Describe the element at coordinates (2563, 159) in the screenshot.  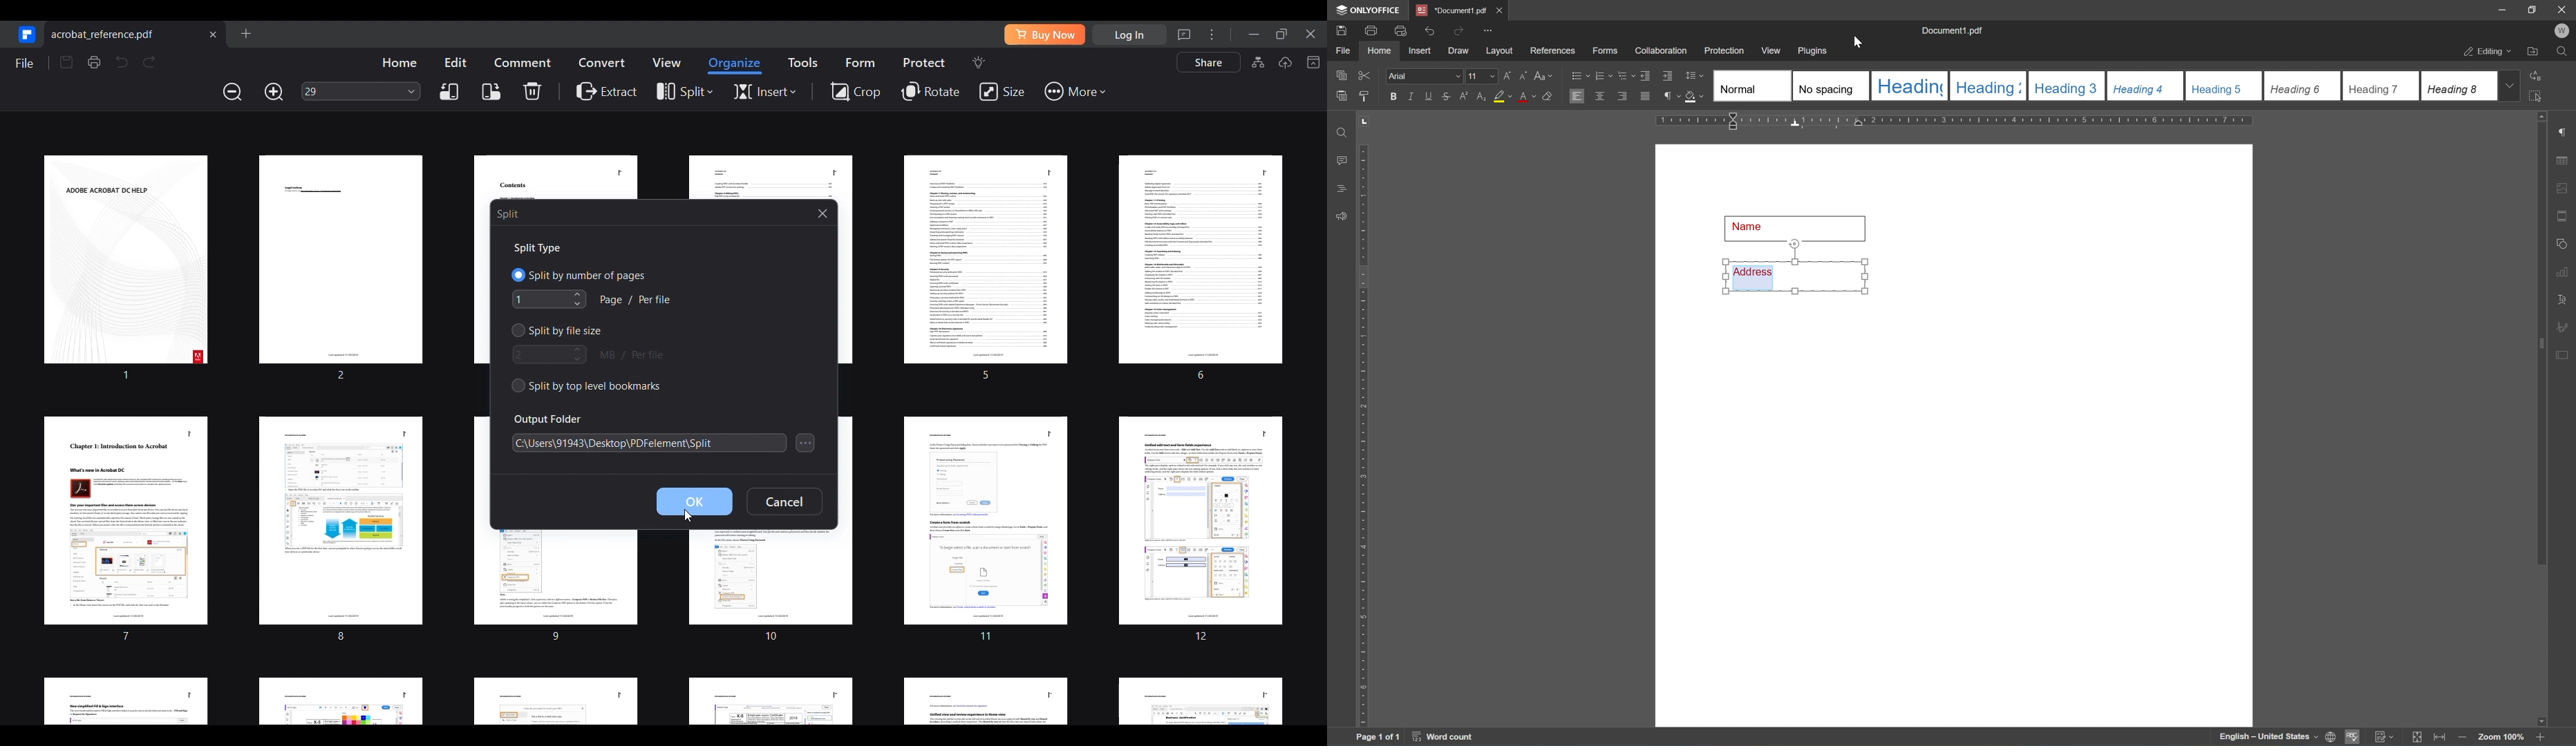
I see `table settings` at that location.